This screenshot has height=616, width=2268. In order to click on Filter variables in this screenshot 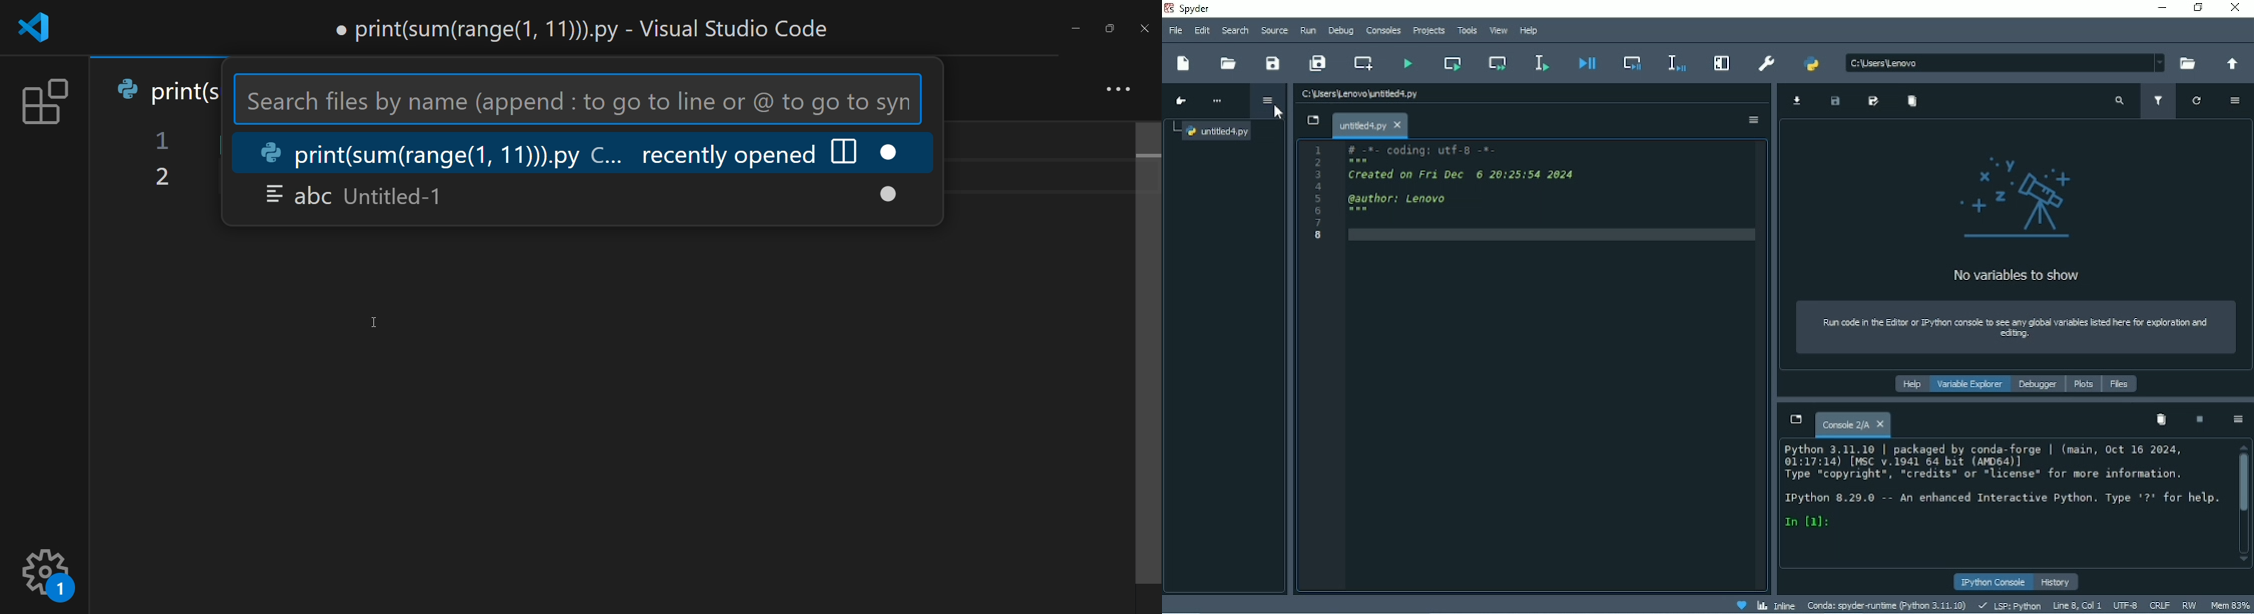, I will do `click(2158, 103)`.